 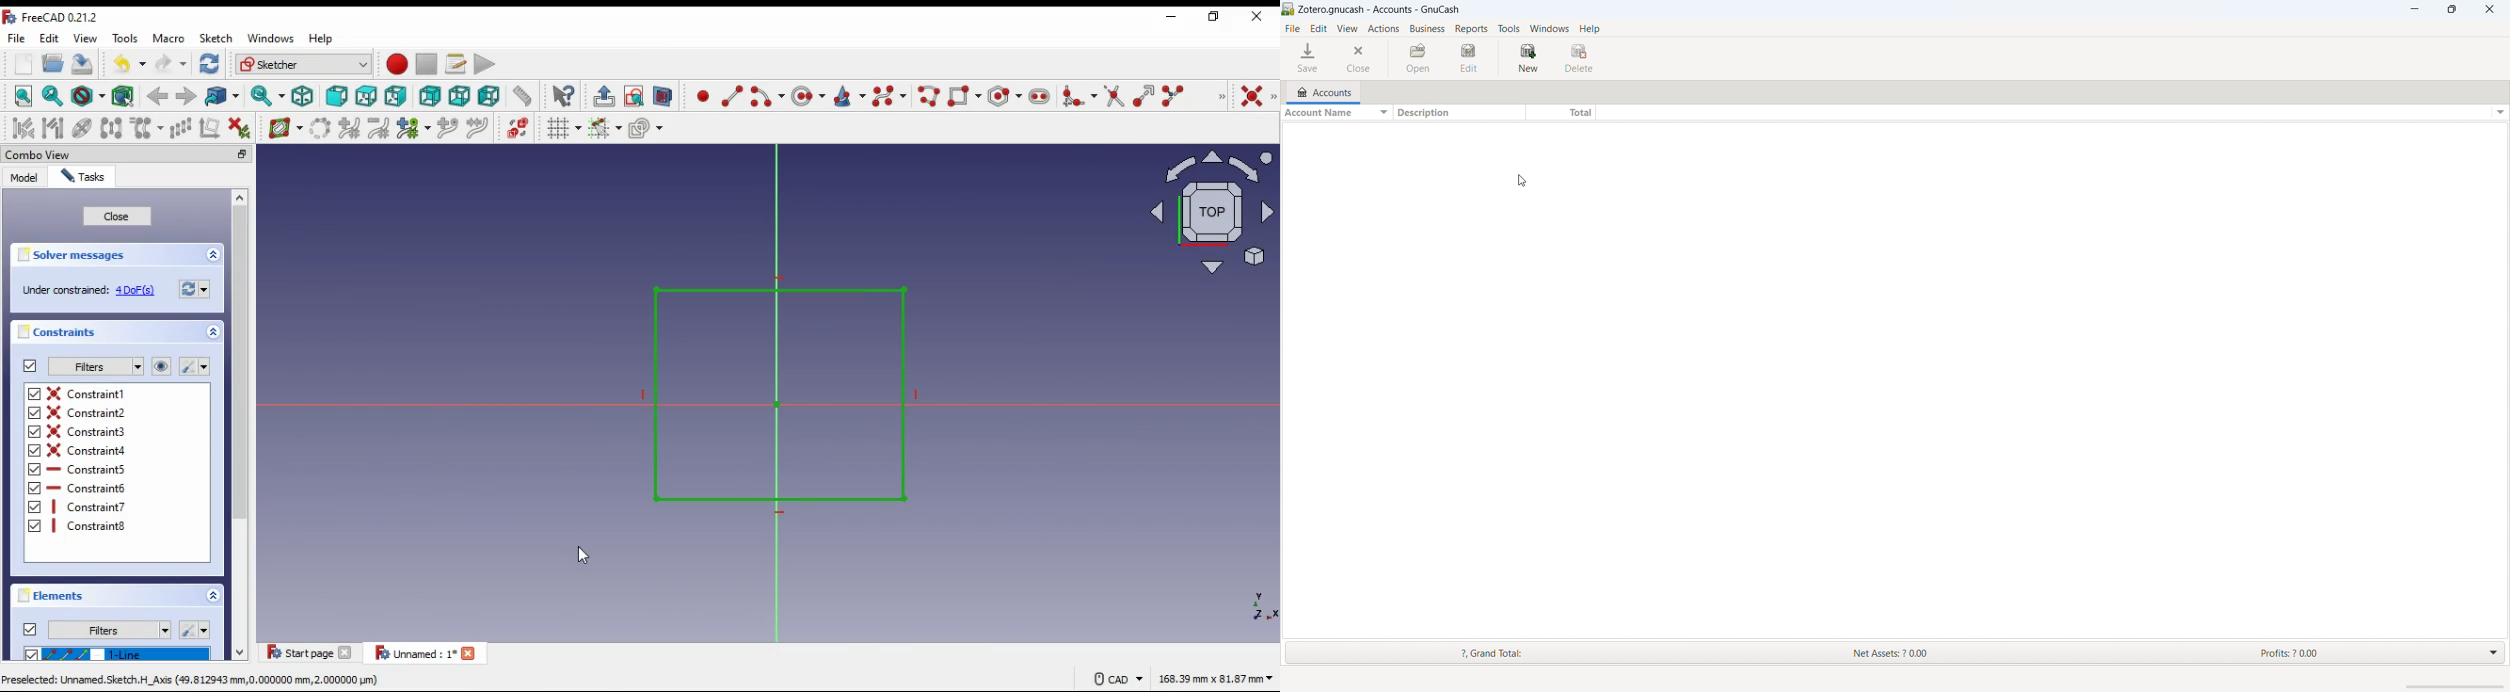 What do you see at coordinates (242, 154) in the screenshot?
I see `minimize` at bounding box center [242, 154].